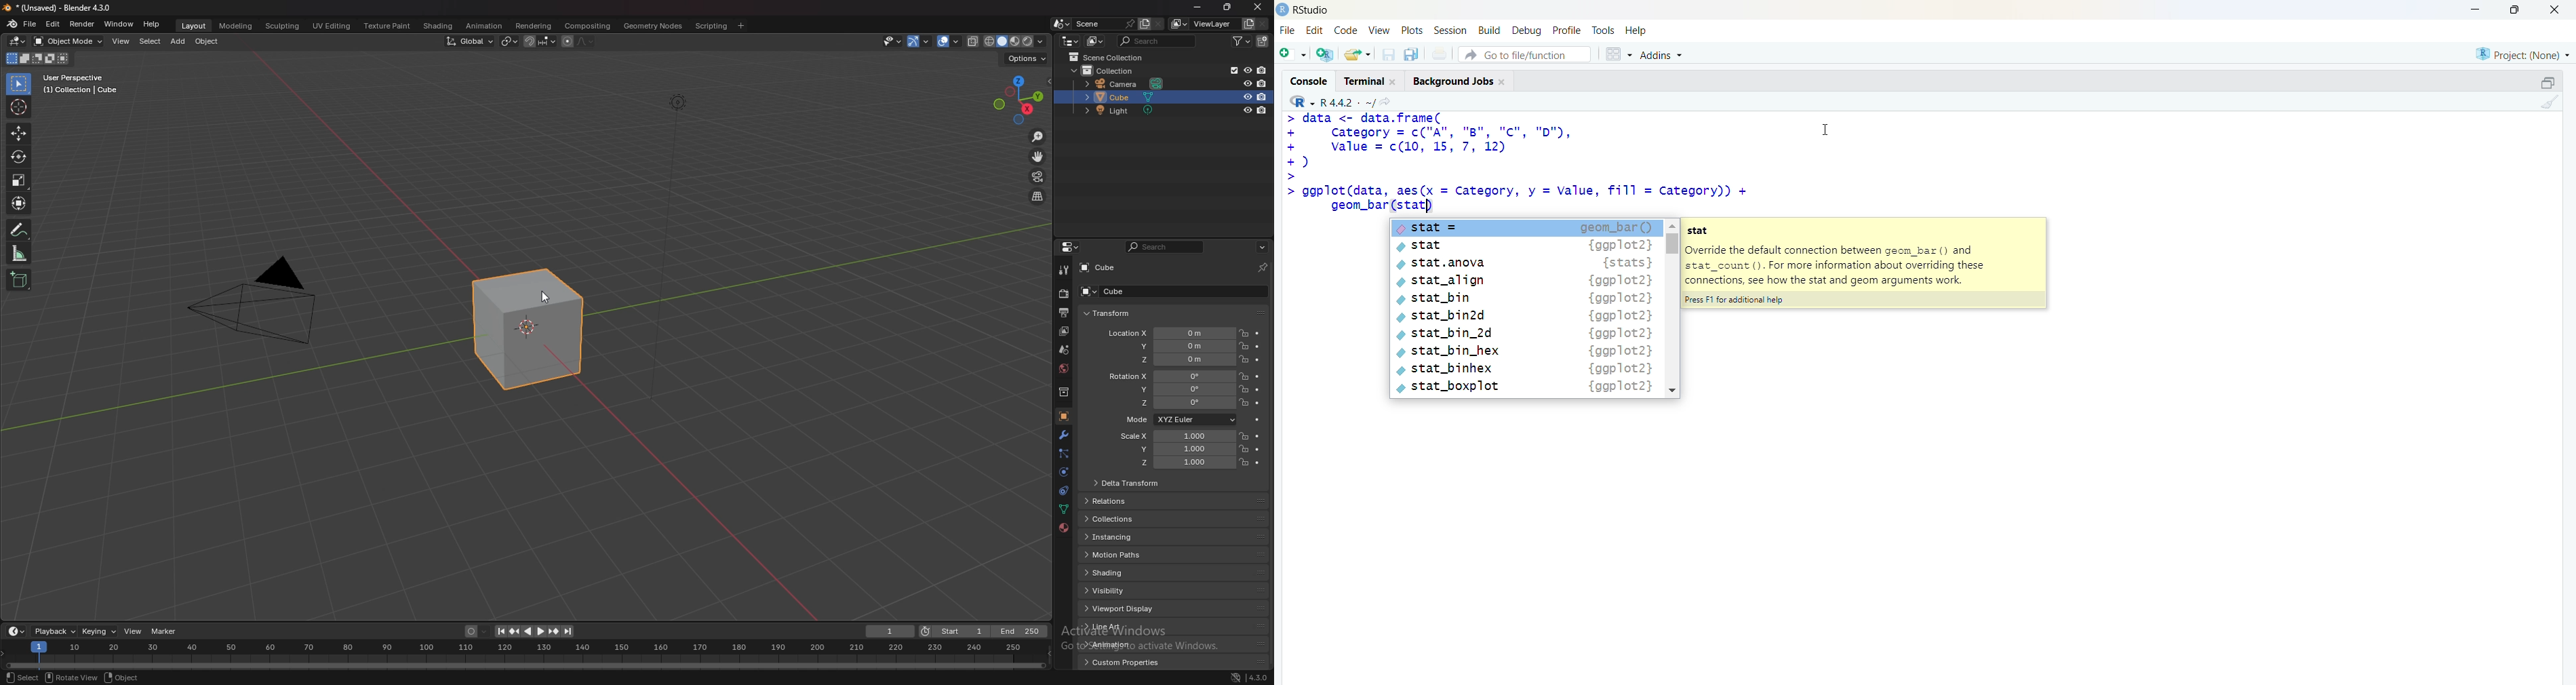  I want to click on code - > data <- data.frame(+ category = c("A", "B", "Cc", "D"),+ value = c(10 12)© asic>> ggplot(data, aes(x = Category, y = Value, fill = category)), so click(1528, 163).